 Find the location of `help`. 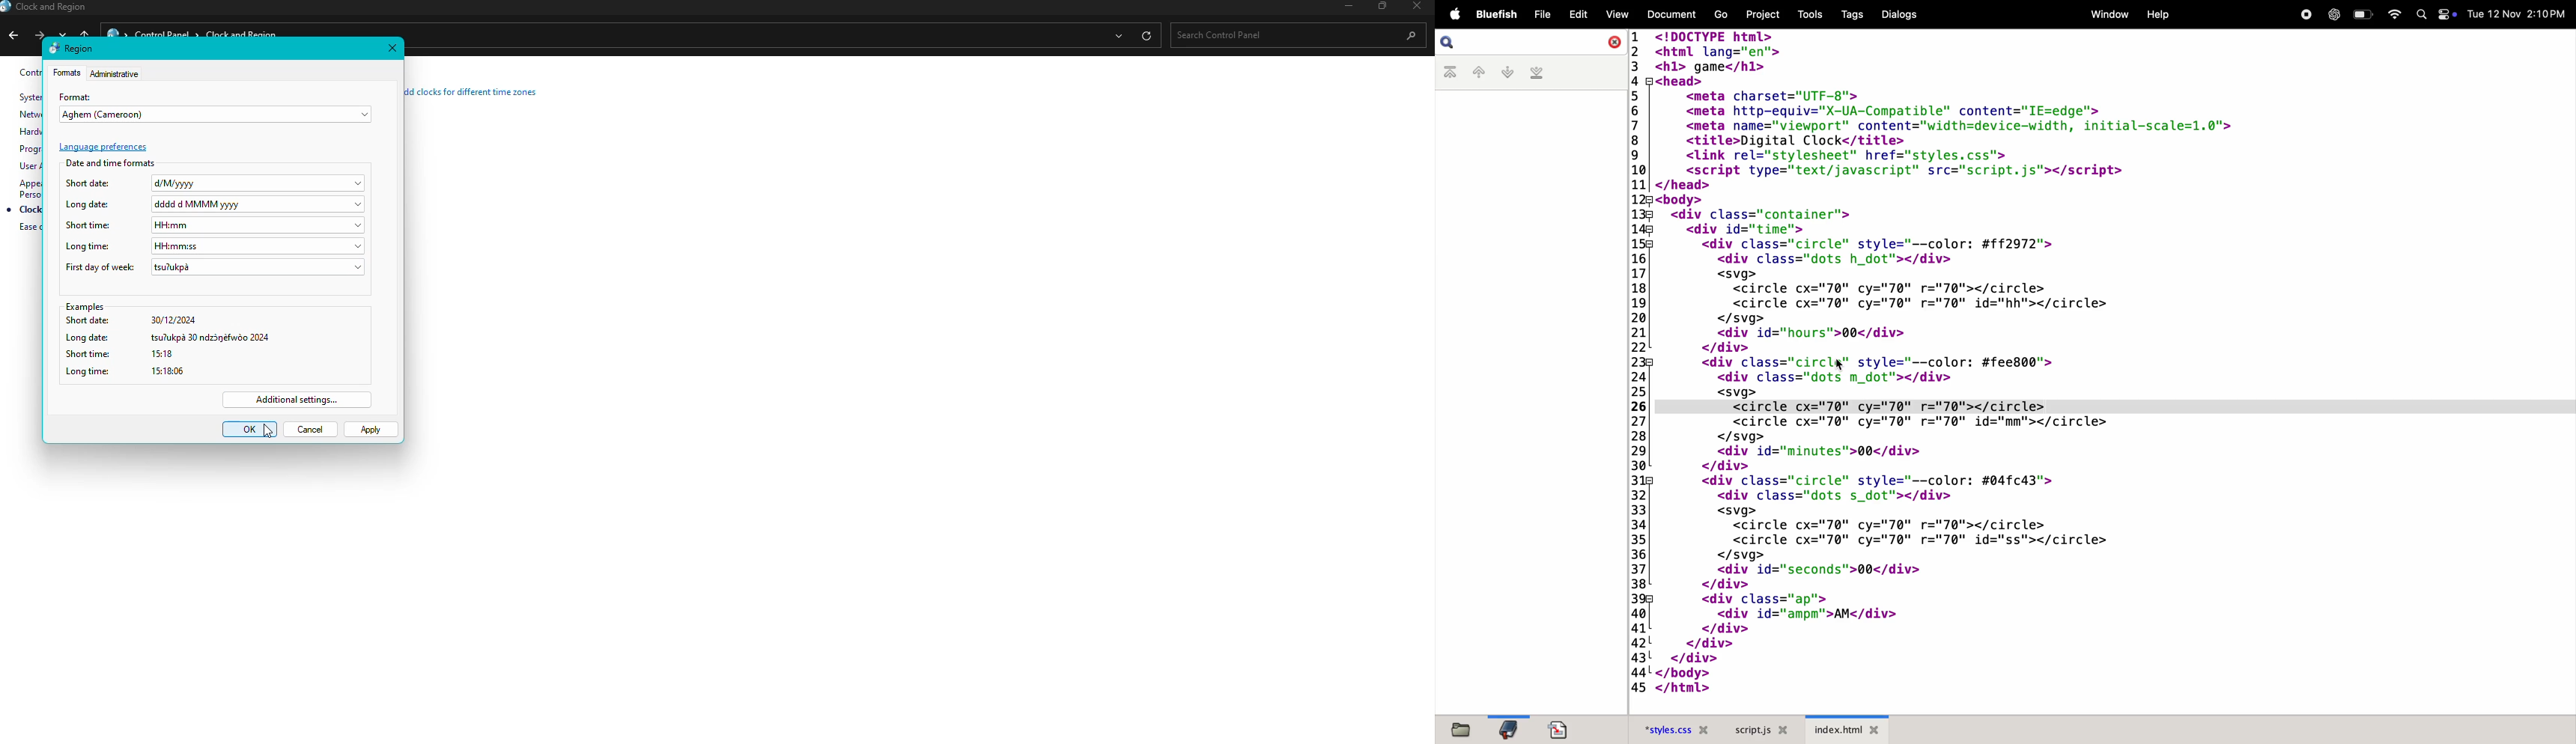

help is located at coordinates (2160, 16).